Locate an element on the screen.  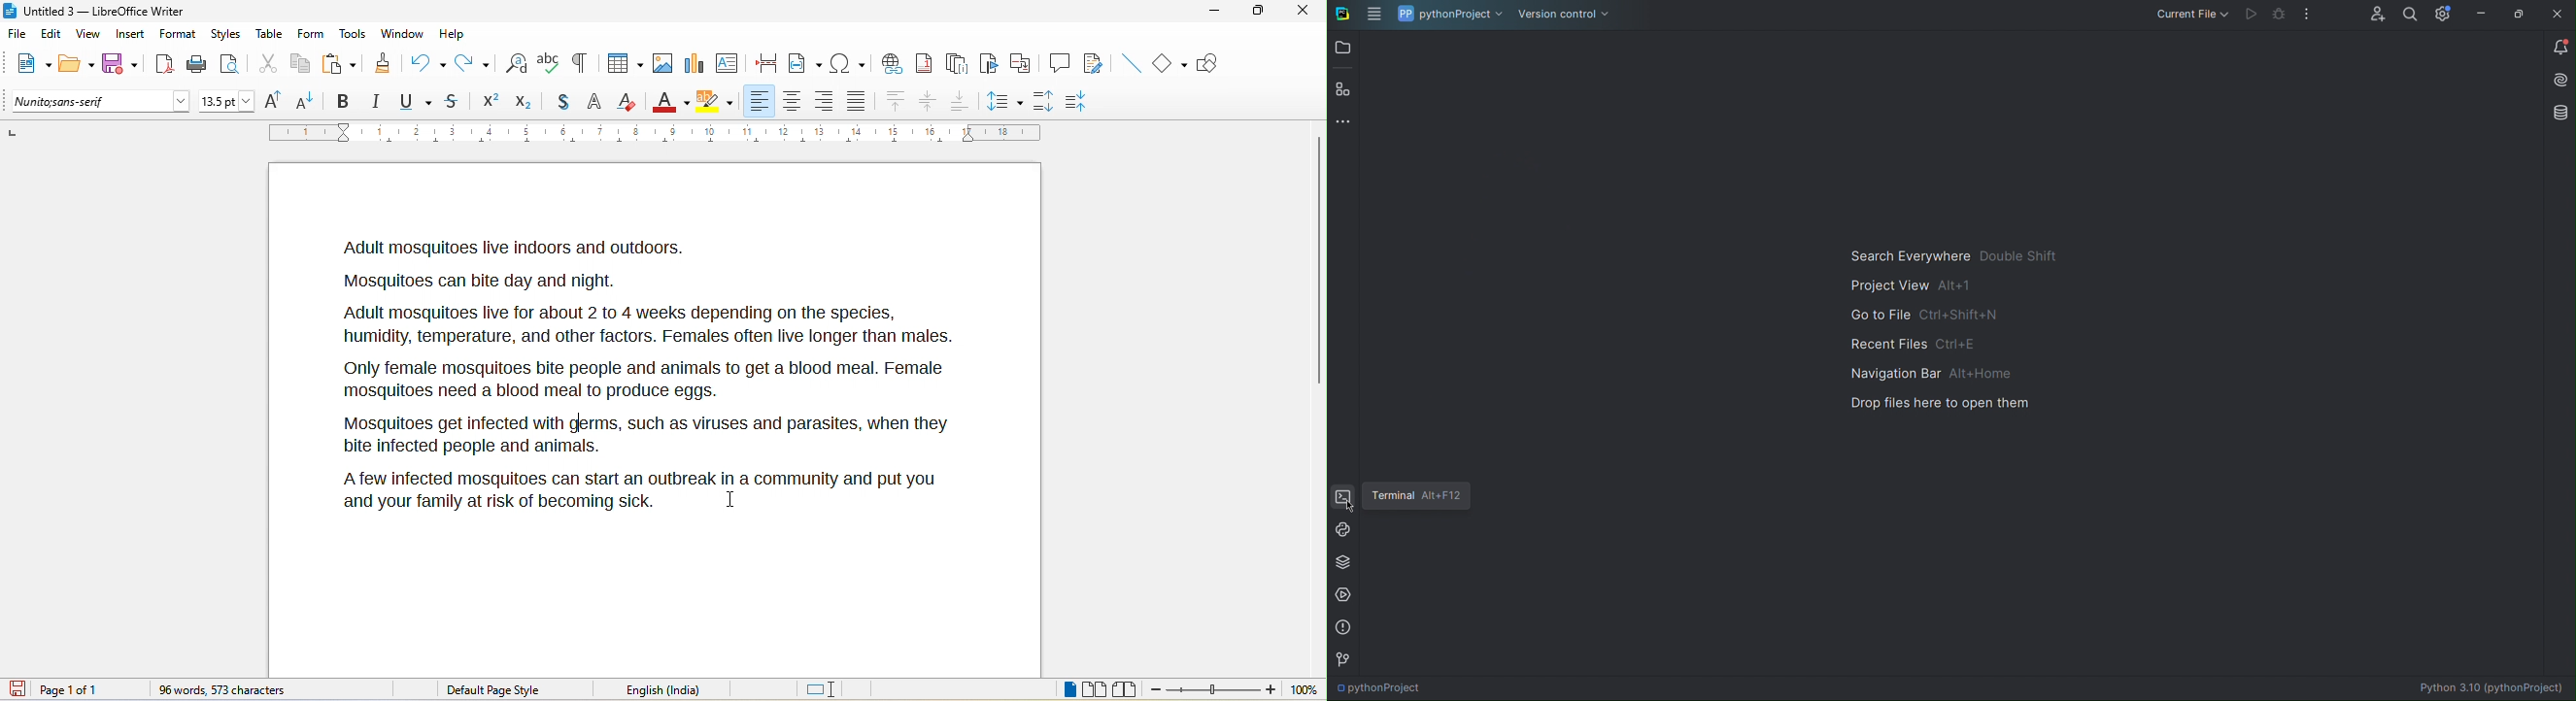
96 words, 573 character is located at coordinates (227, 690).